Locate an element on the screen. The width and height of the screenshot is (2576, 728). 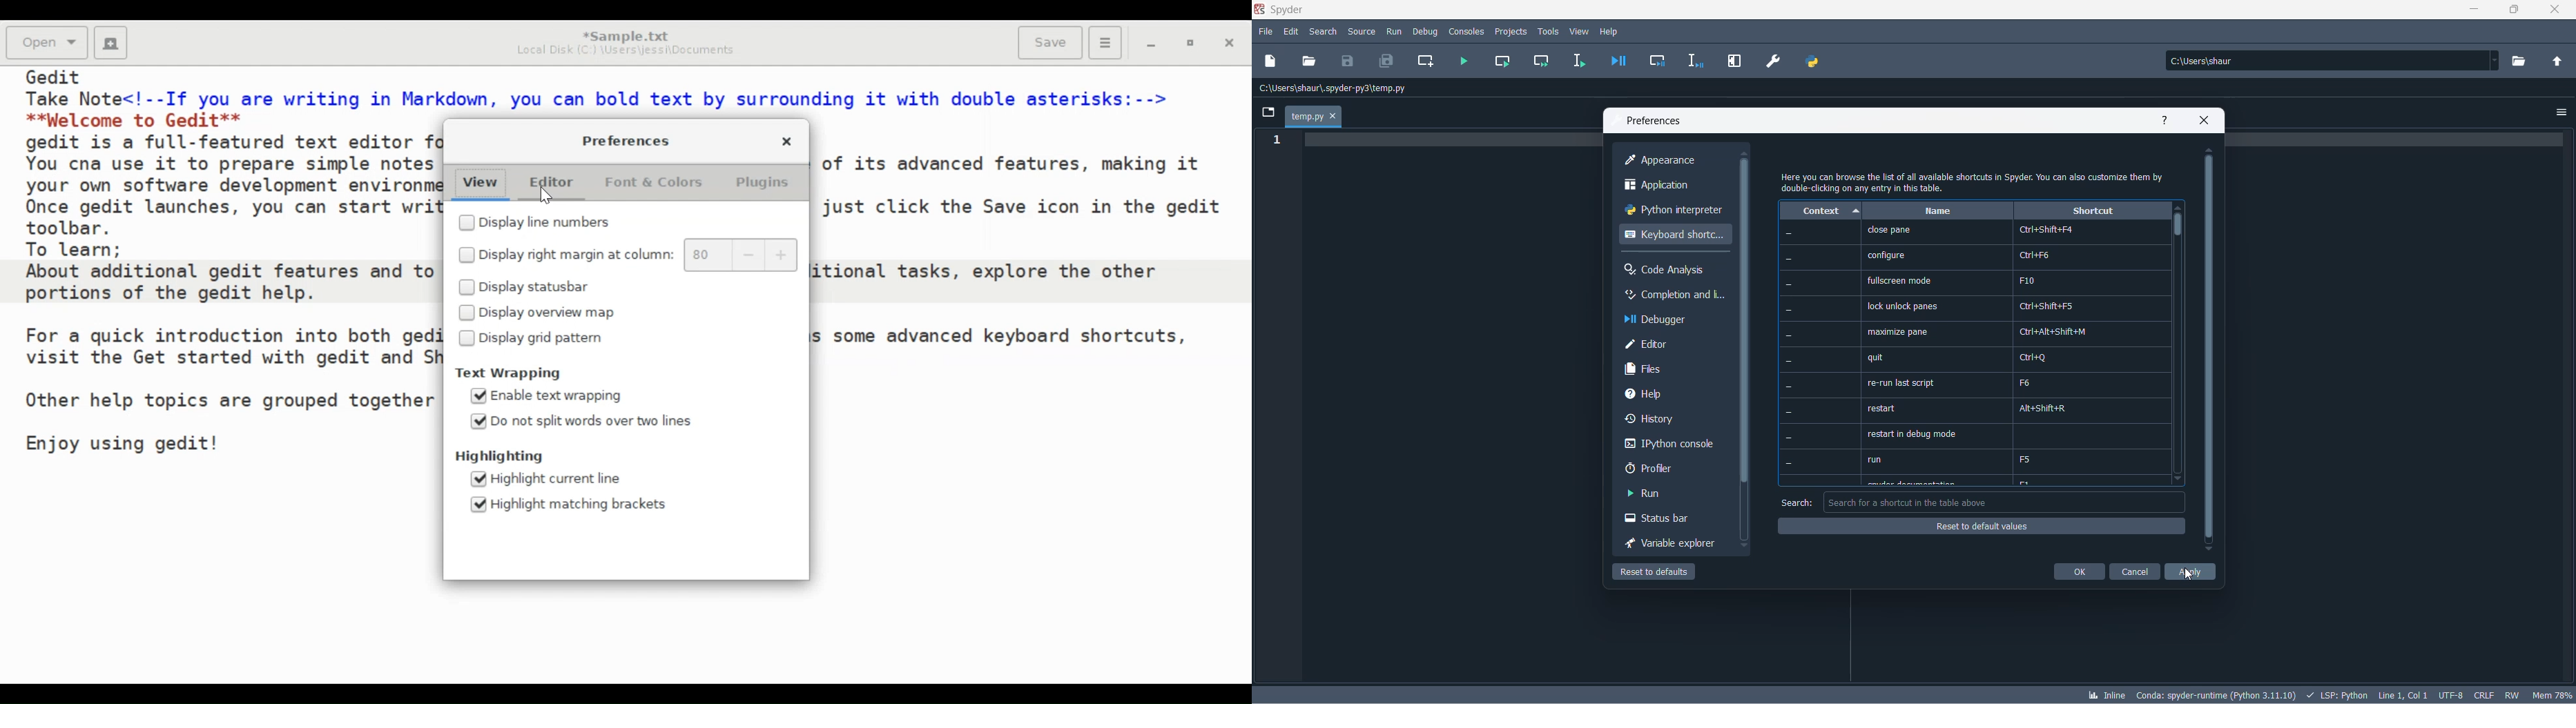
help is located at coordinates (1666, 393).